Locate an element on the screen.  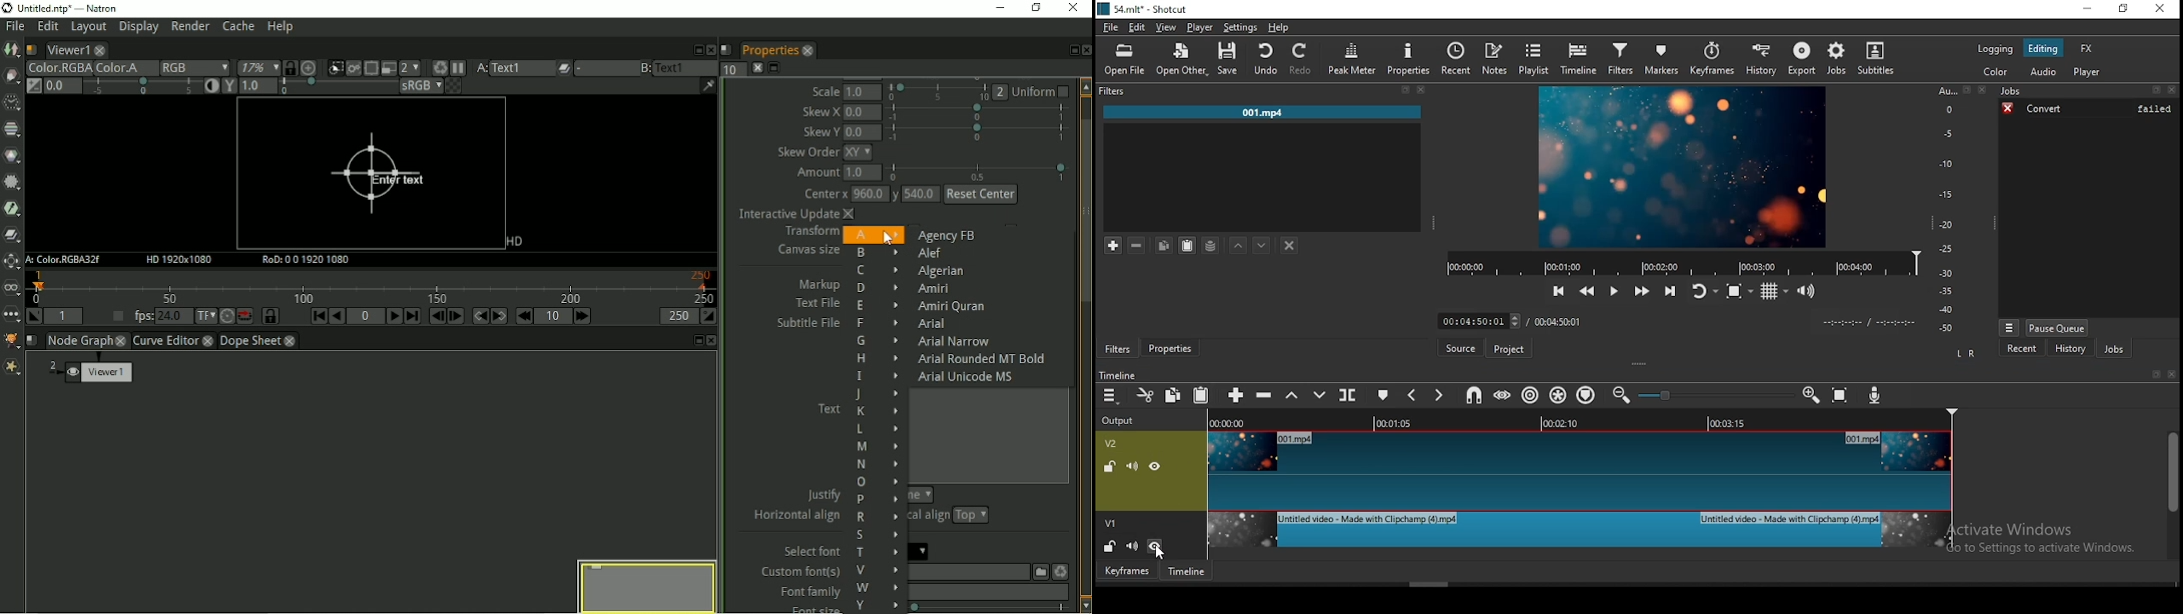
properties is located at coordinates (1170, 347).